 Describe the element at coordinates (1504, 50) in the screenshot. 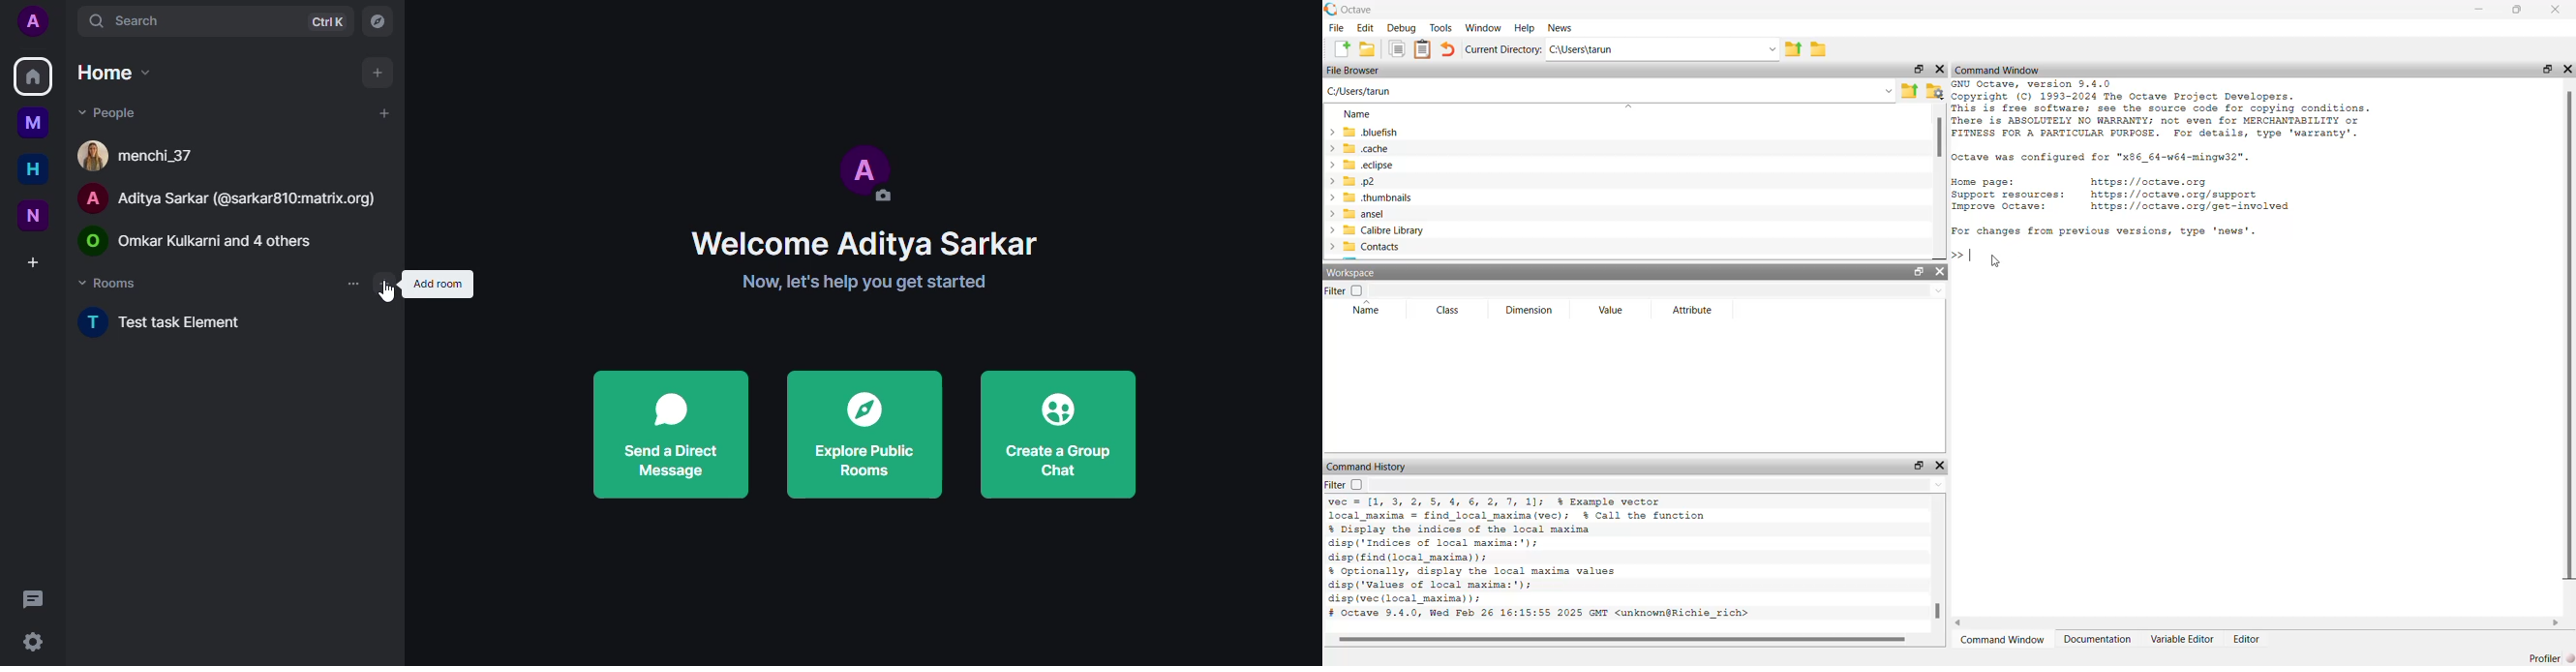

I see `Current Directory:` at that location.